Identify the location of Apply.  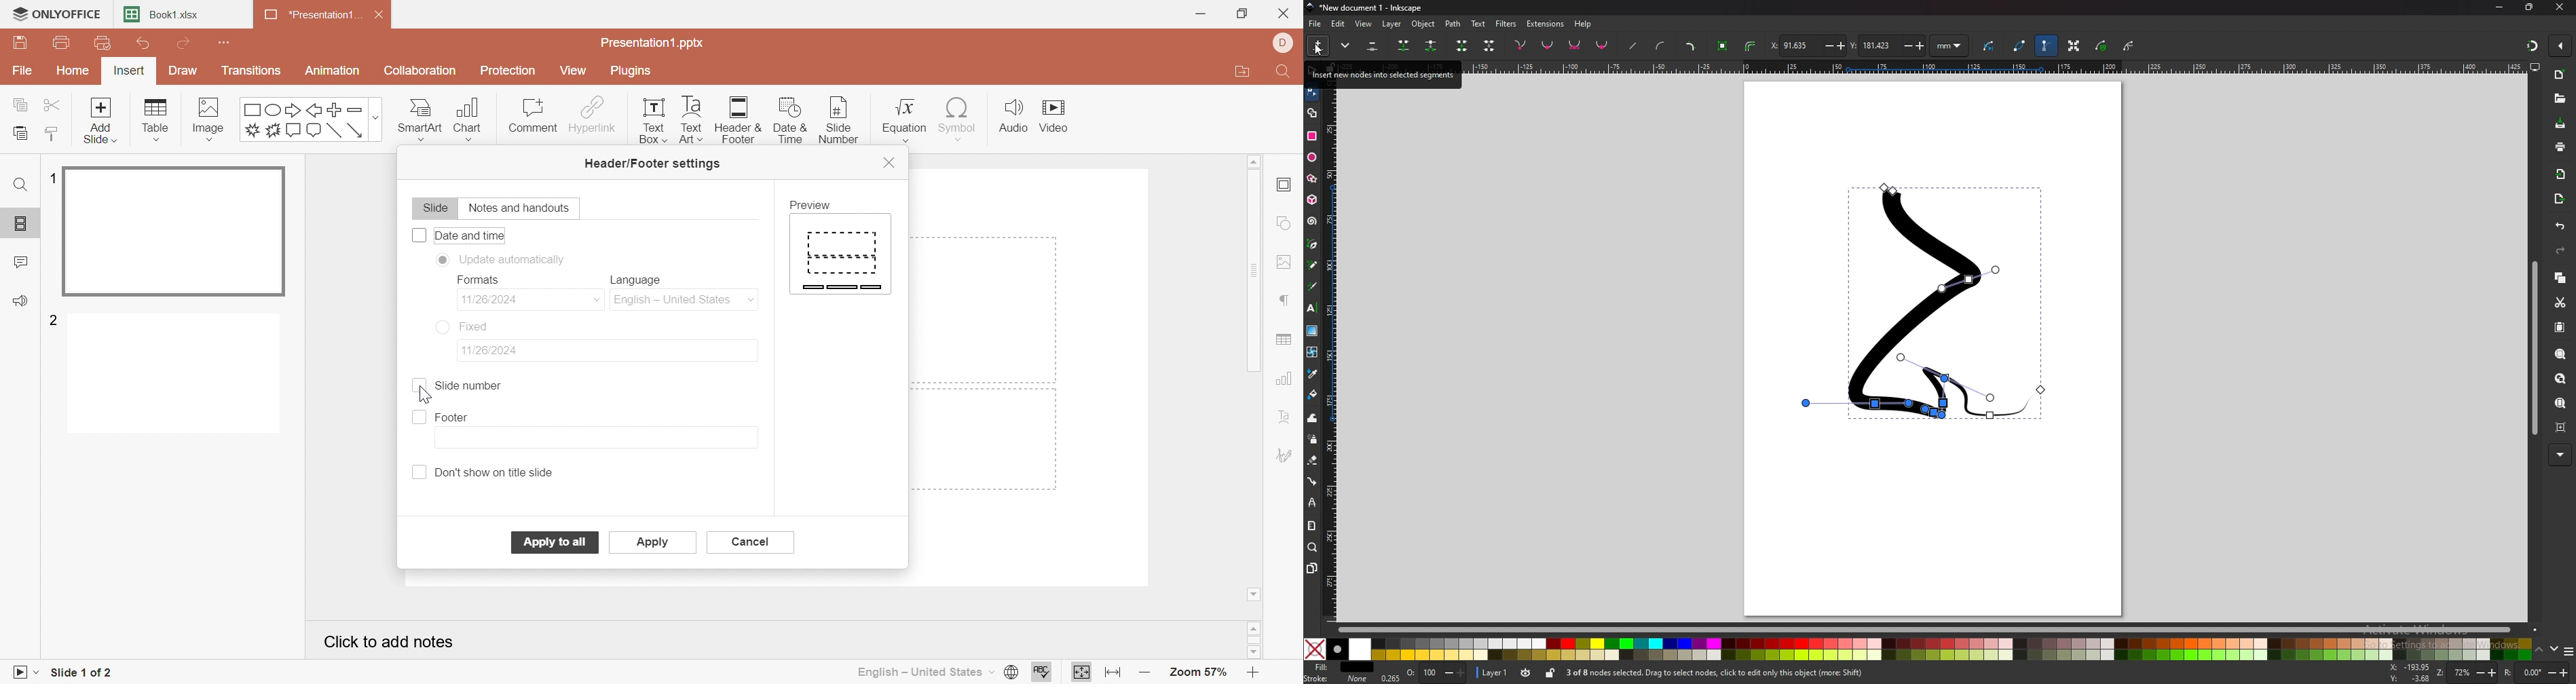
(654, 544).